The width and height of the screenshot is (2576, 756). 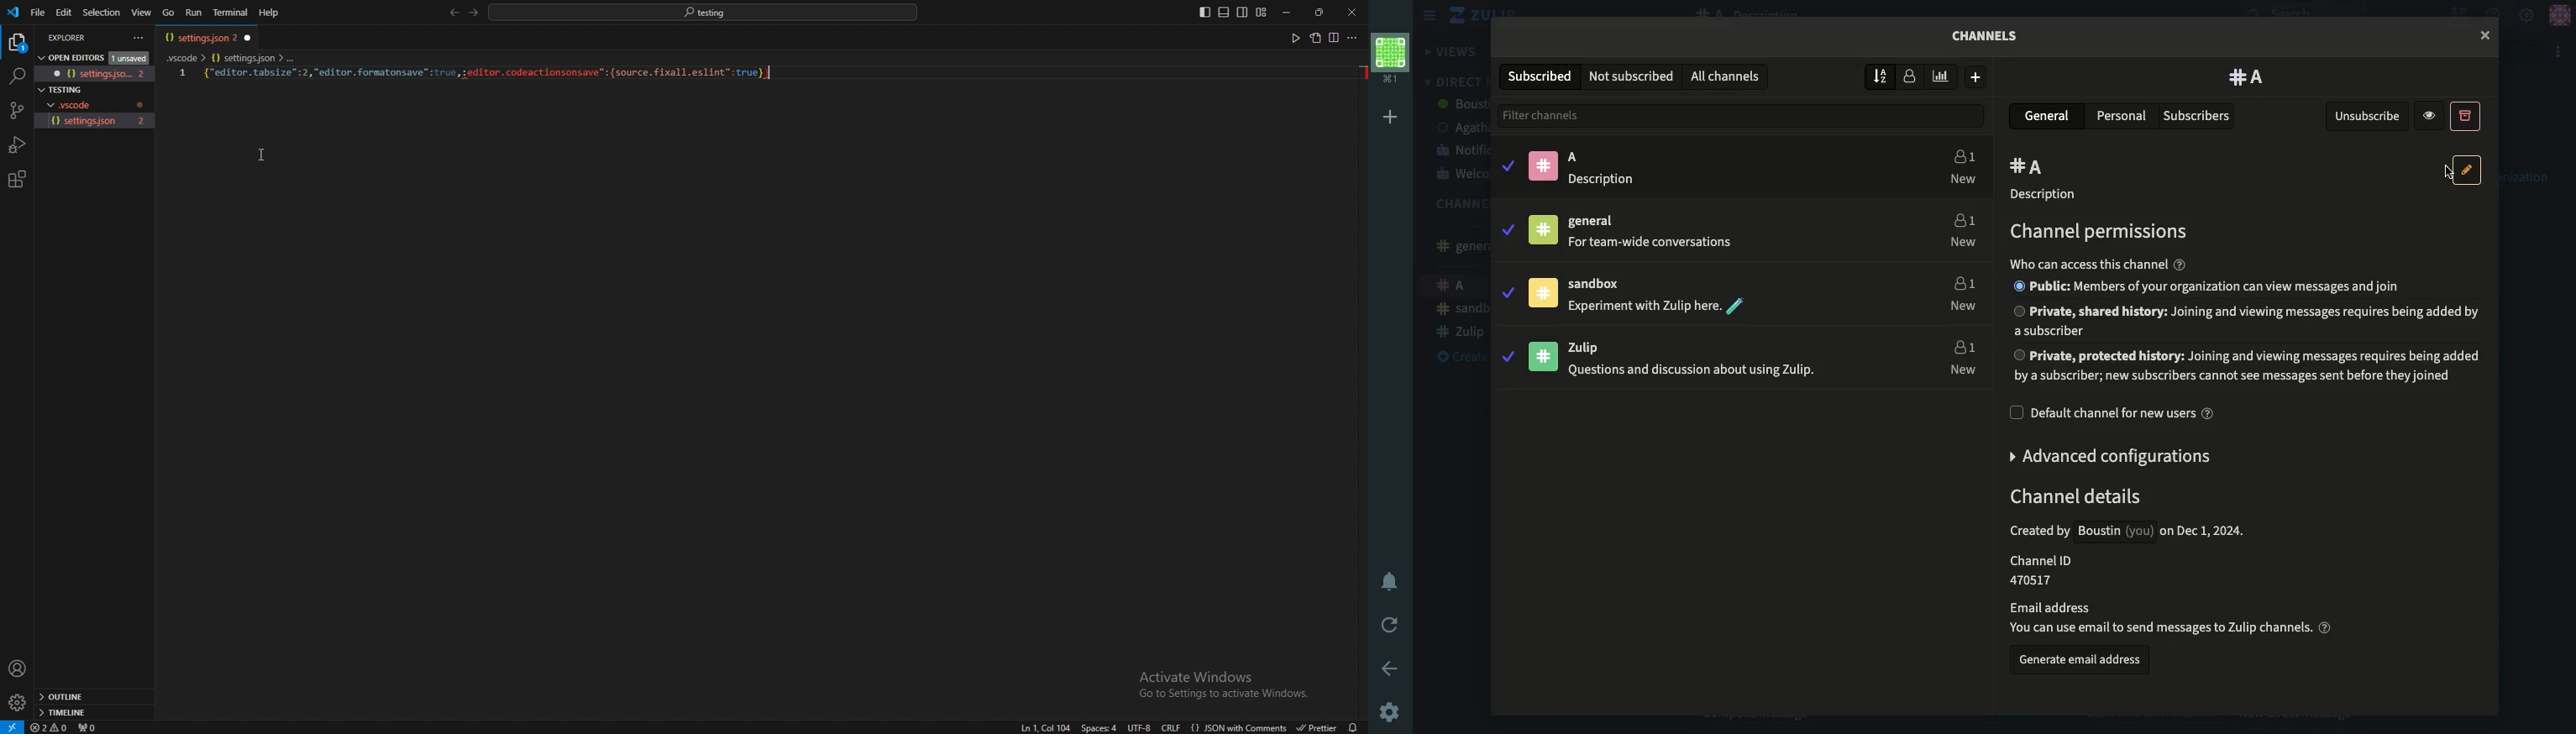 I want to click on Unsubscribe , so click(x=2369, y=117).